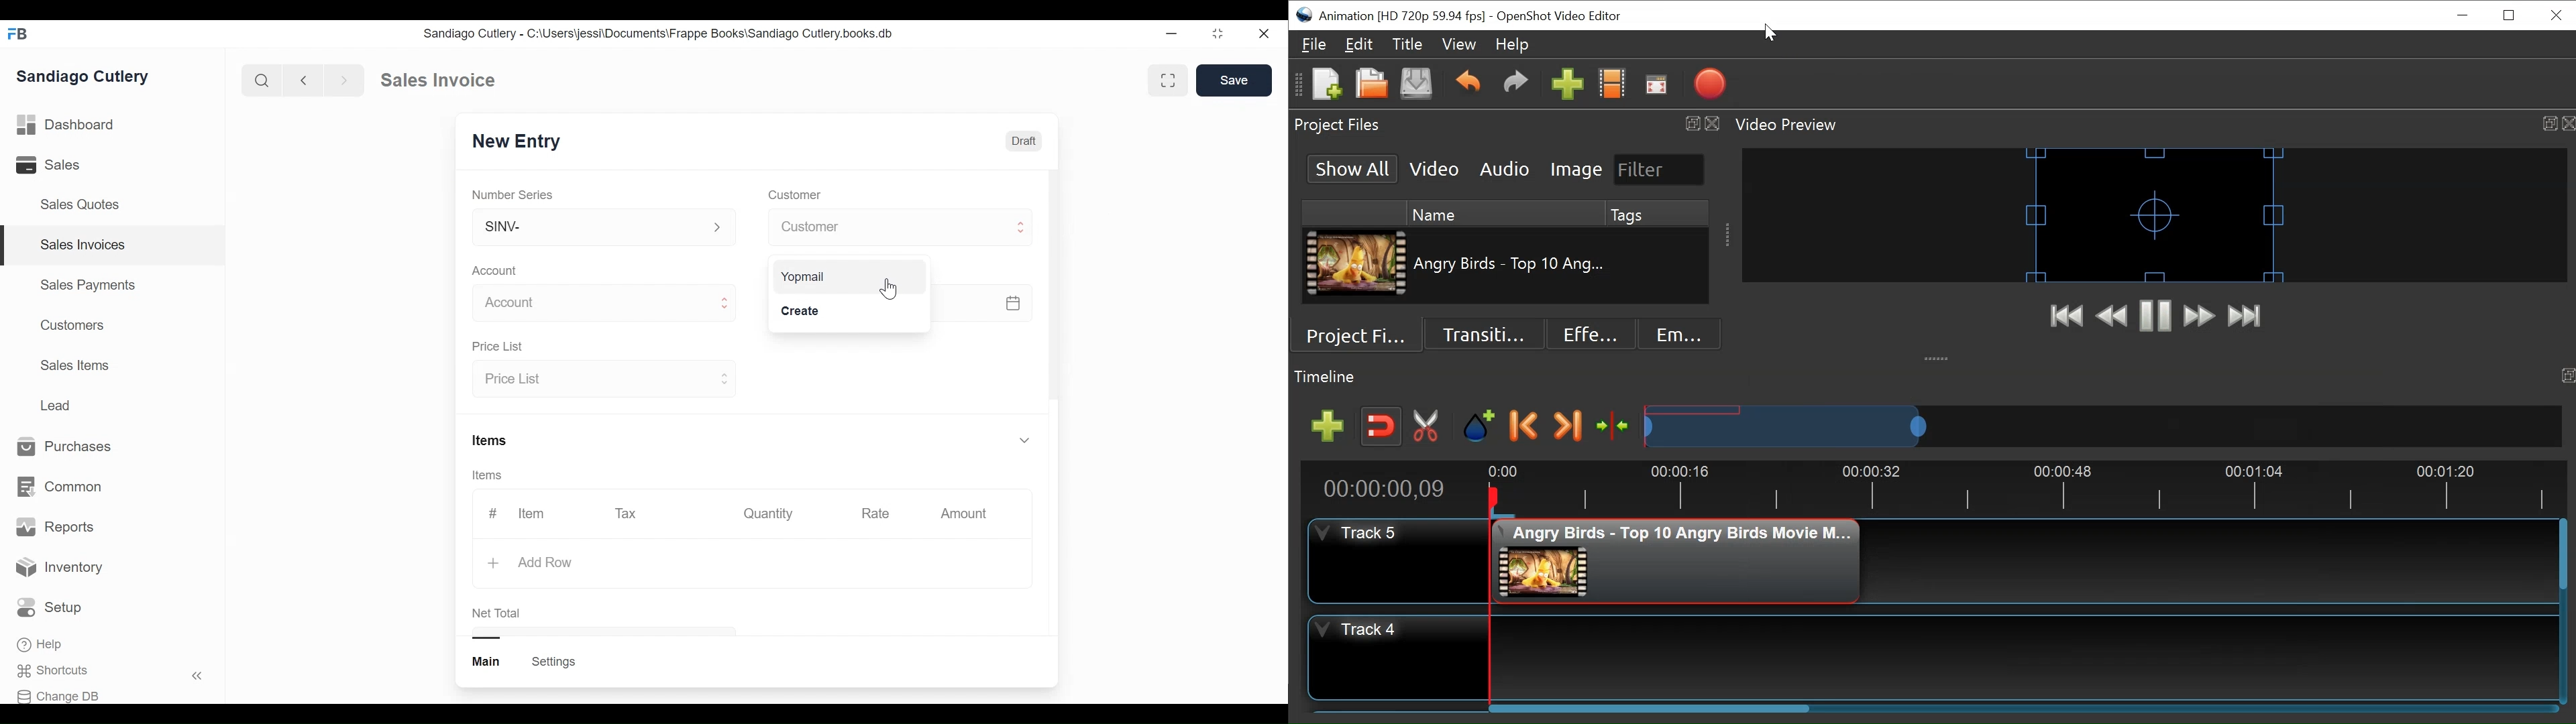 The width and height of the screenshot is (2576, 728). I want to click on Setup, so click(50, 607).